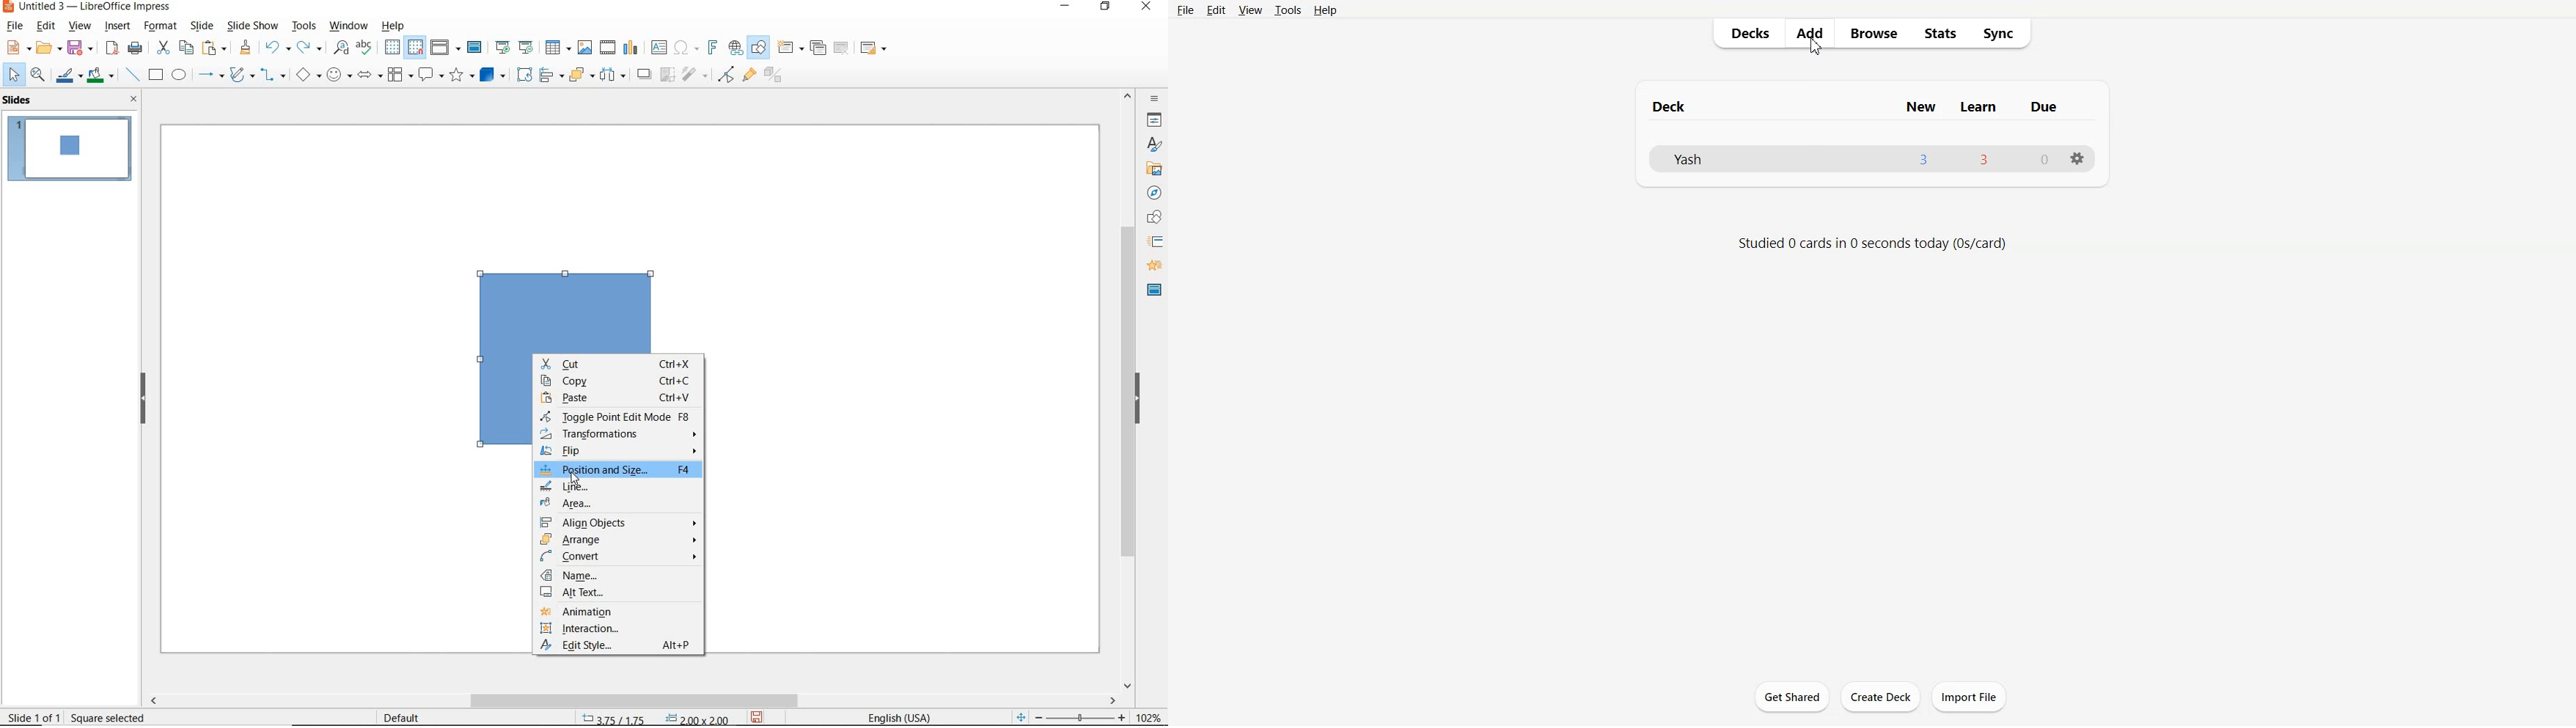  I want to click on cursor, so click(1816, 47).